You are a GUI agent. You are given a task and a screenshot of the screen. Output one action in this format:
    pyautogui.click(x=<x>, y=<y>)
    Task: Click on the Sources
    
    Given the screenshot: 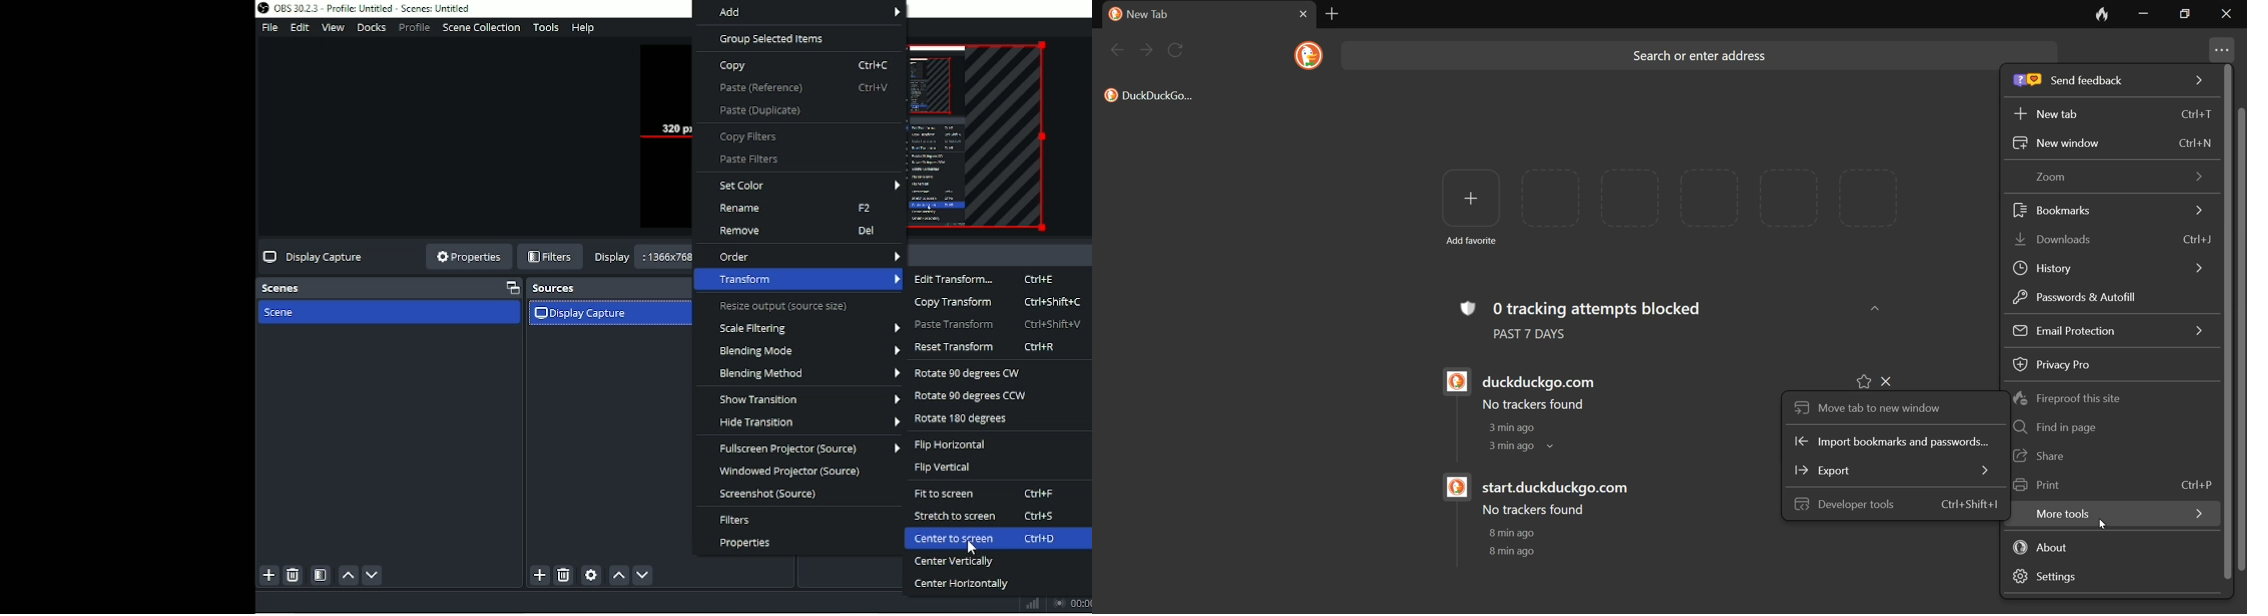 What is the action you would take?
    pyautogui.click(x=604, y=287)
    